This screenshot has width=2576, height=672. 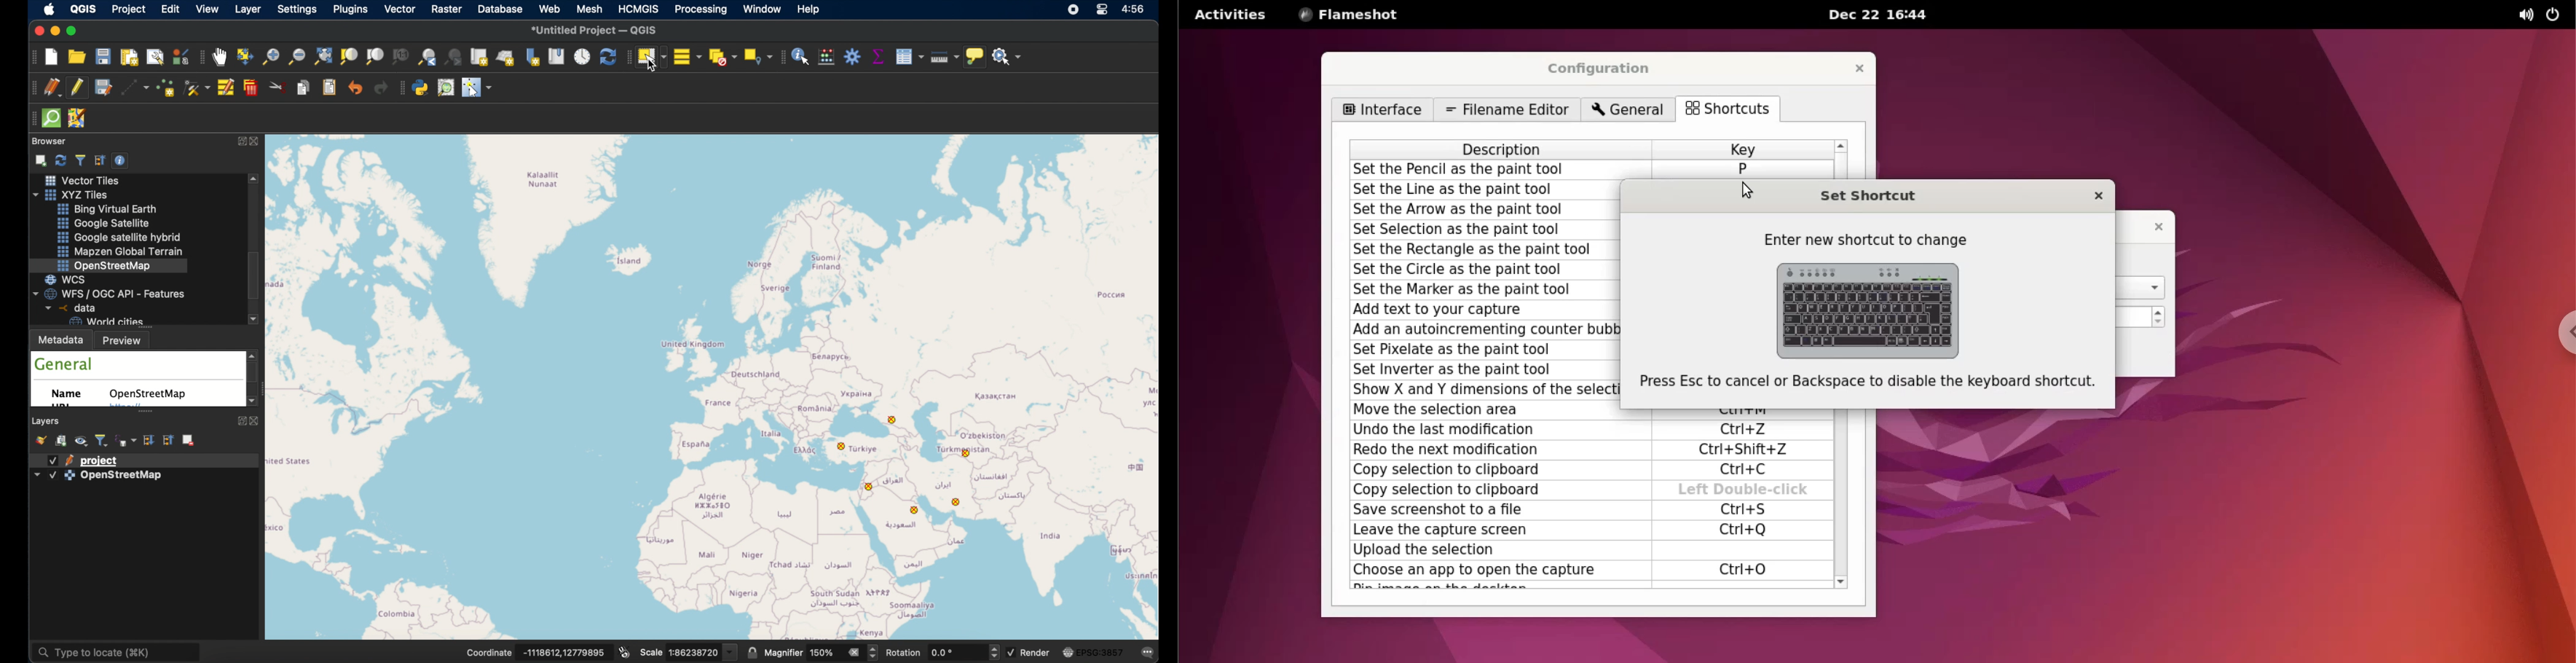 What do you see at coordinates (279, 87) in the screenshot?
I see `cut features` at bounding box center [279, 87].